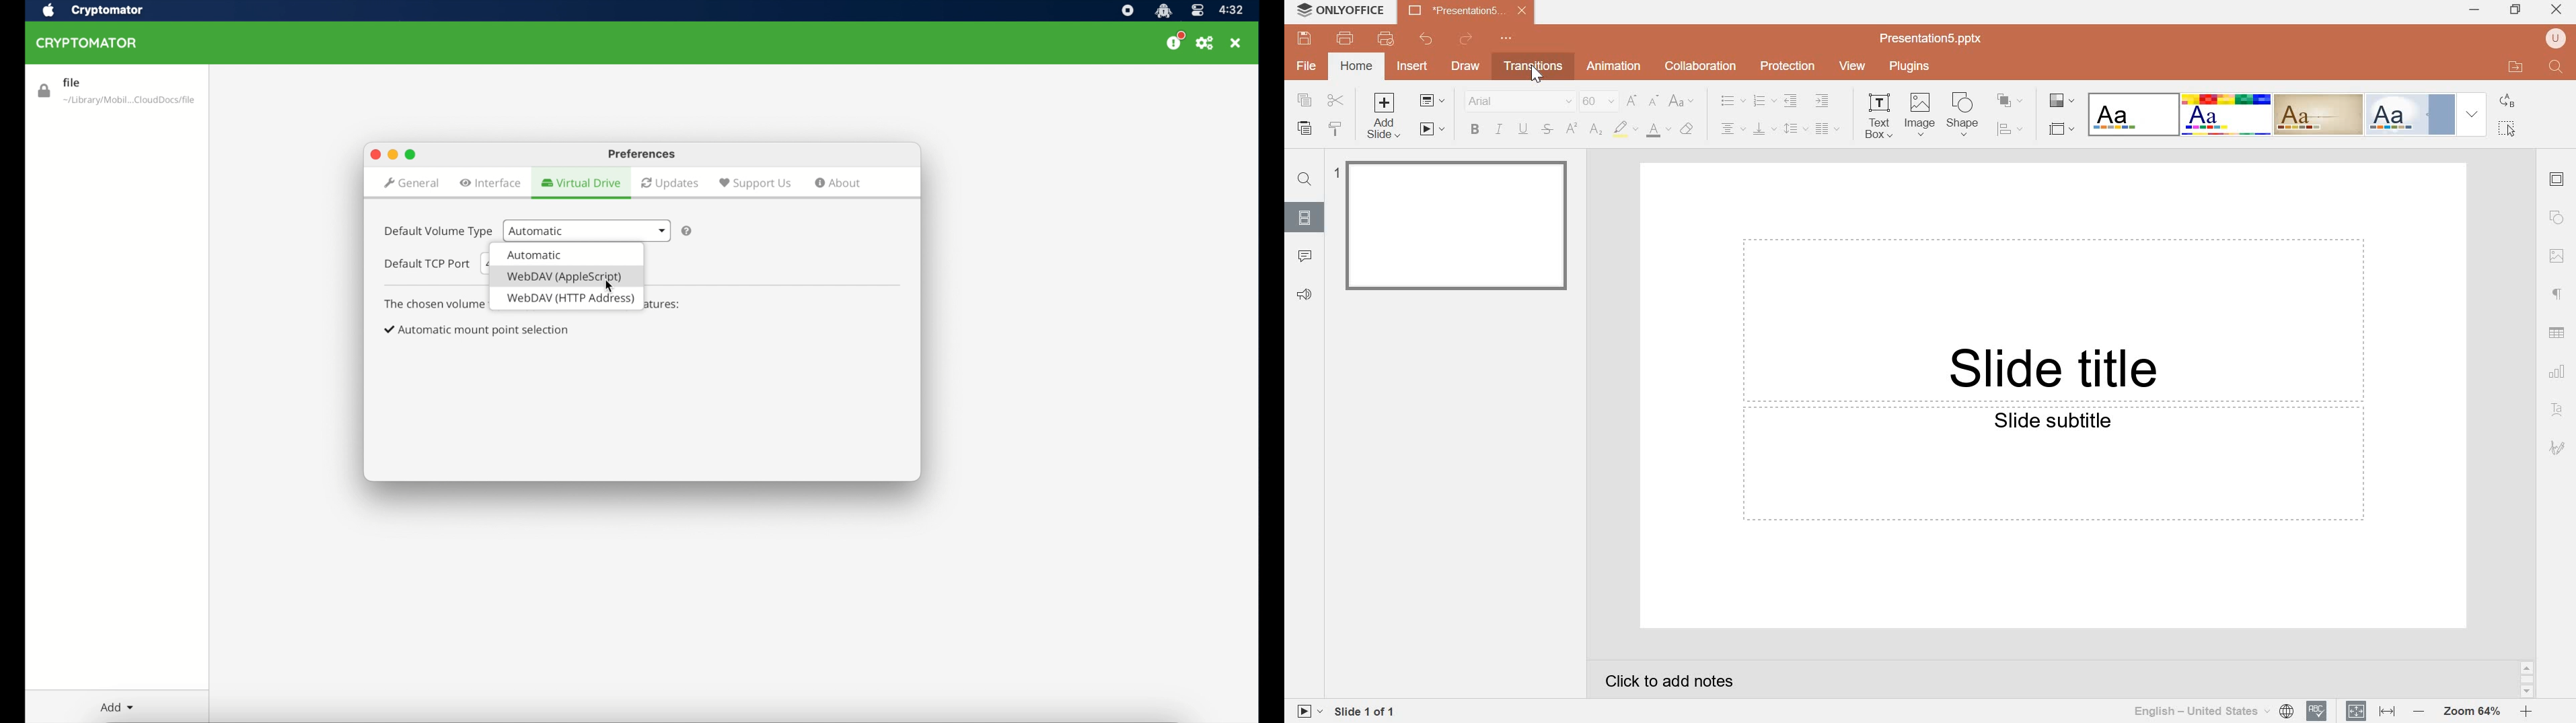 Image resolution: width=2576 pixels, height=728 pixels. What do you see at coordinates (2556, 217) in the screenshot?
I see `shape settings` at bounding box center [2556, 217].